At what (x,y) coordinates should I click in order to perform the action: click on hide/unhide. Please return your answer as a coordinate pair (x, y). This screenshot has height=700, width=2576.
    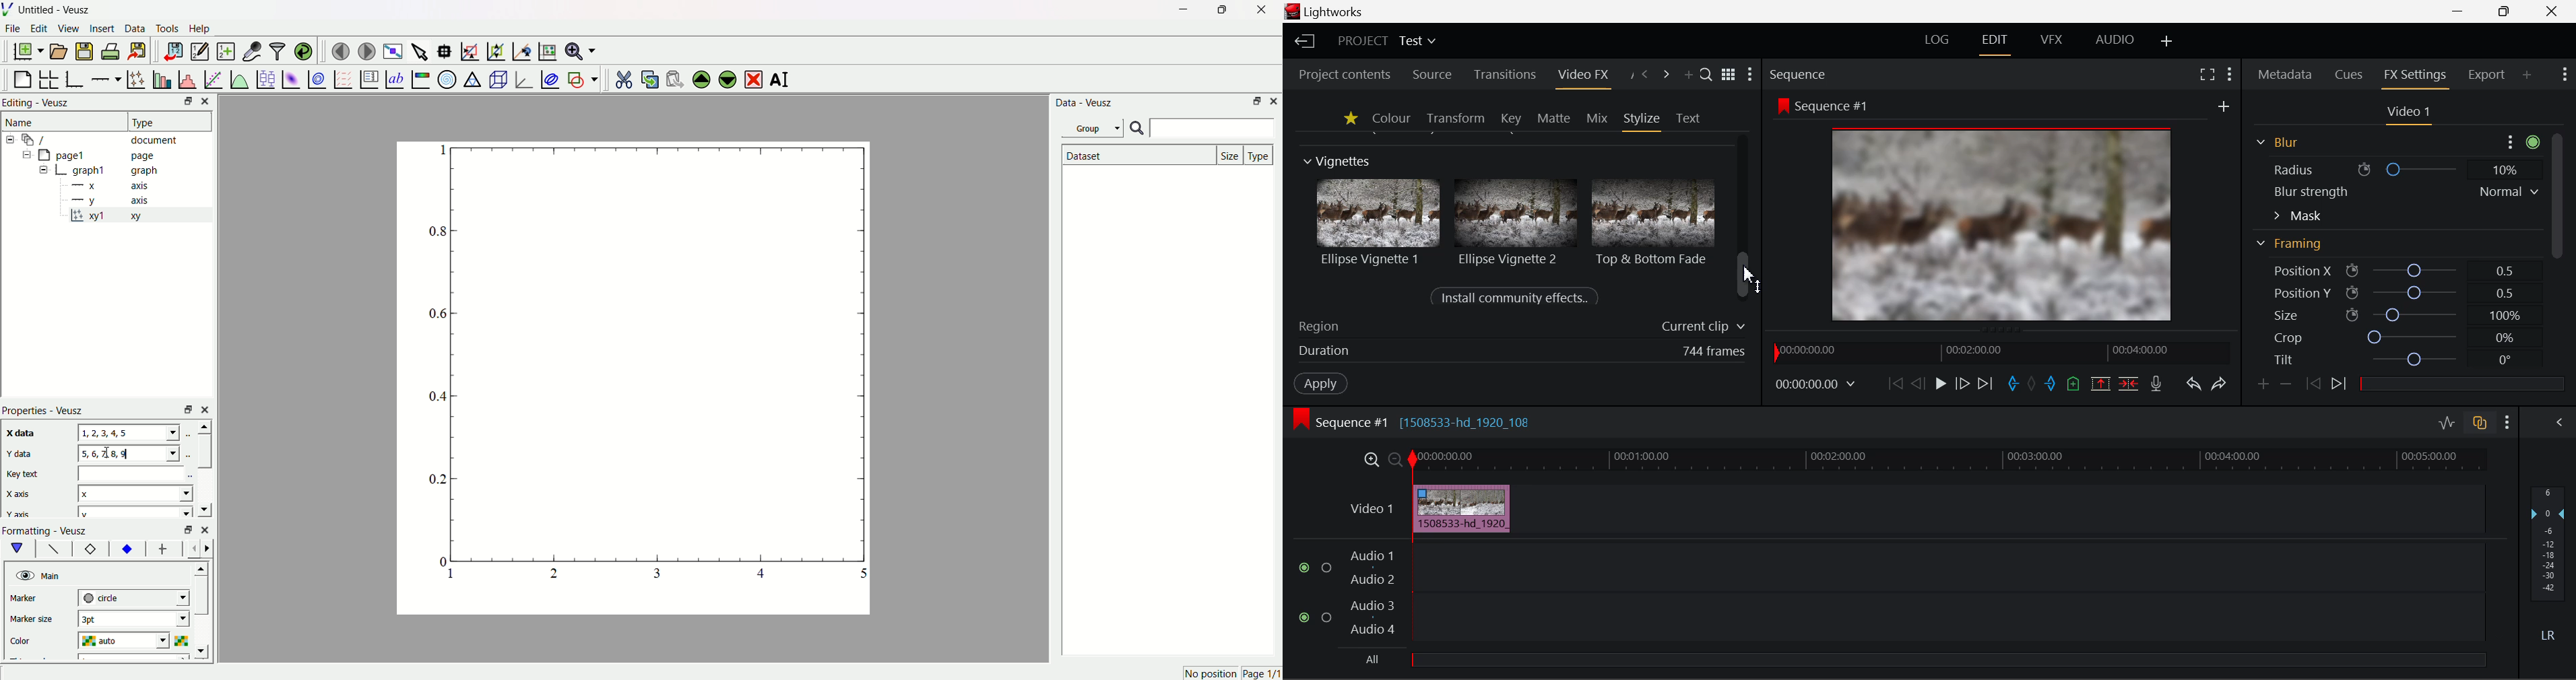
    Looking at the image, I should click on (23, 575).